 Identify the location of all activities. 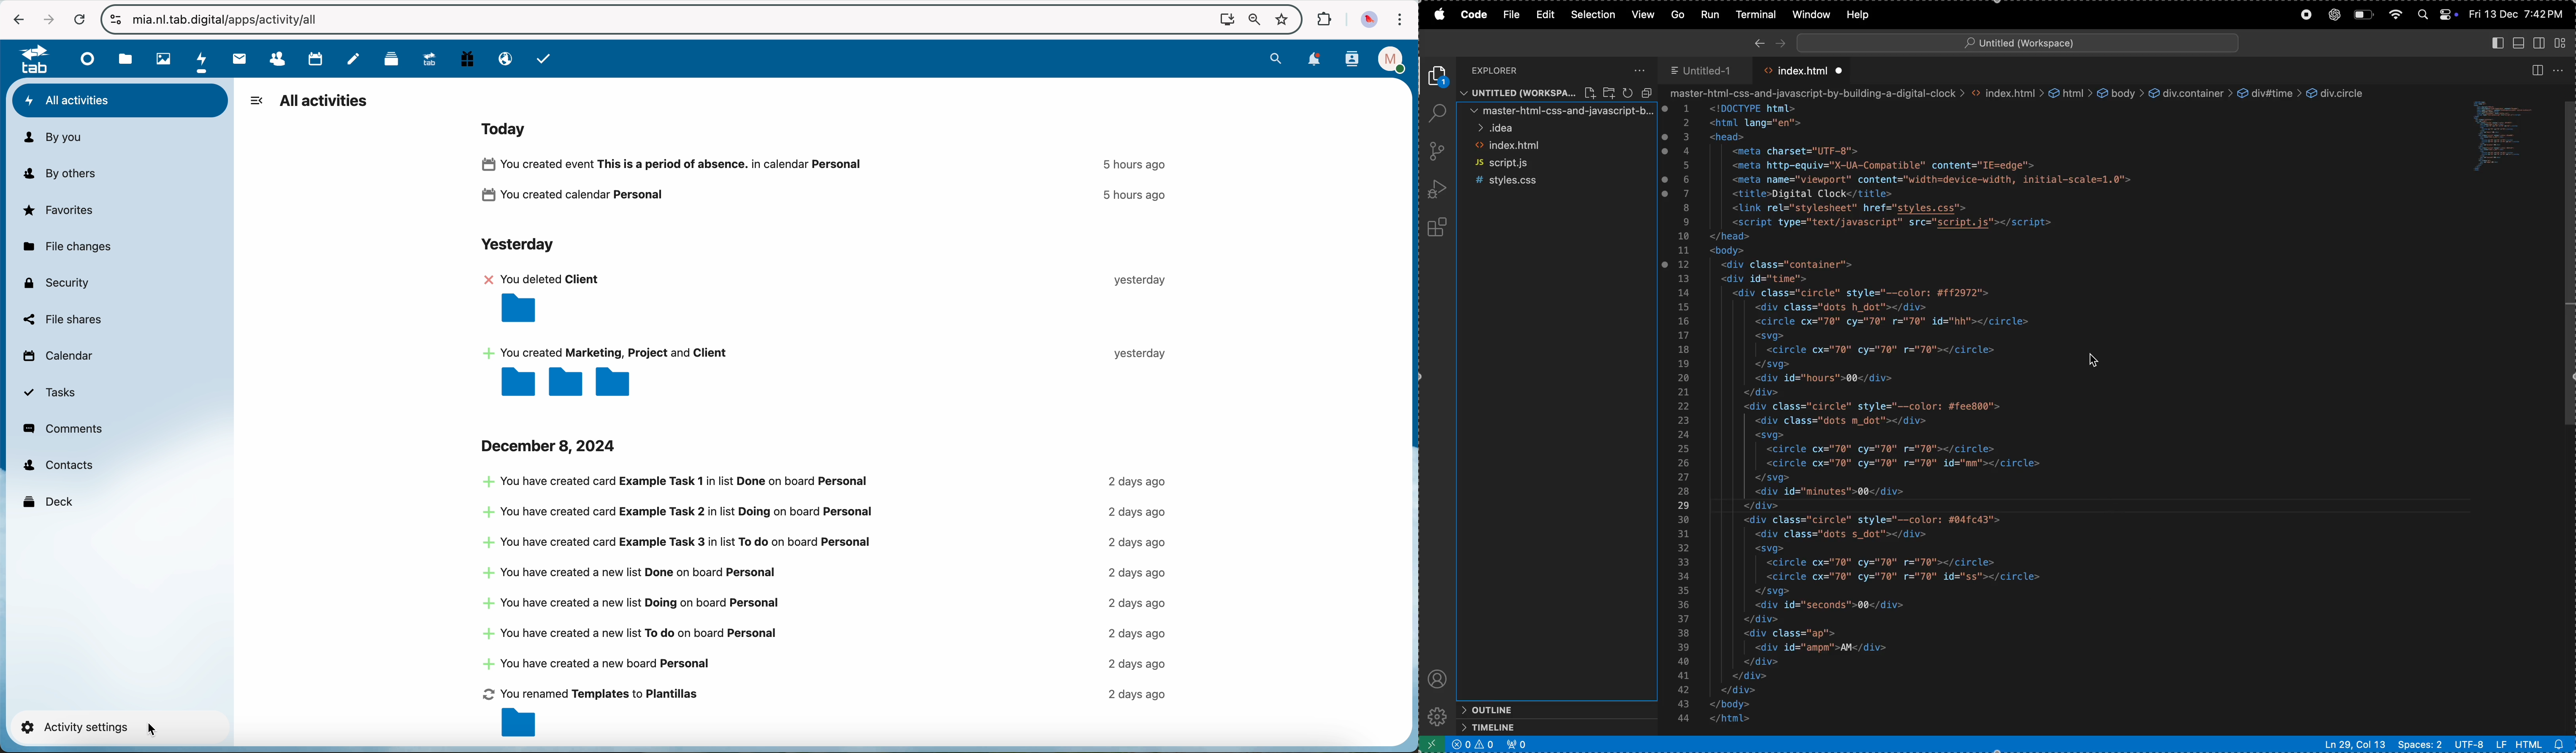
(324, 102).